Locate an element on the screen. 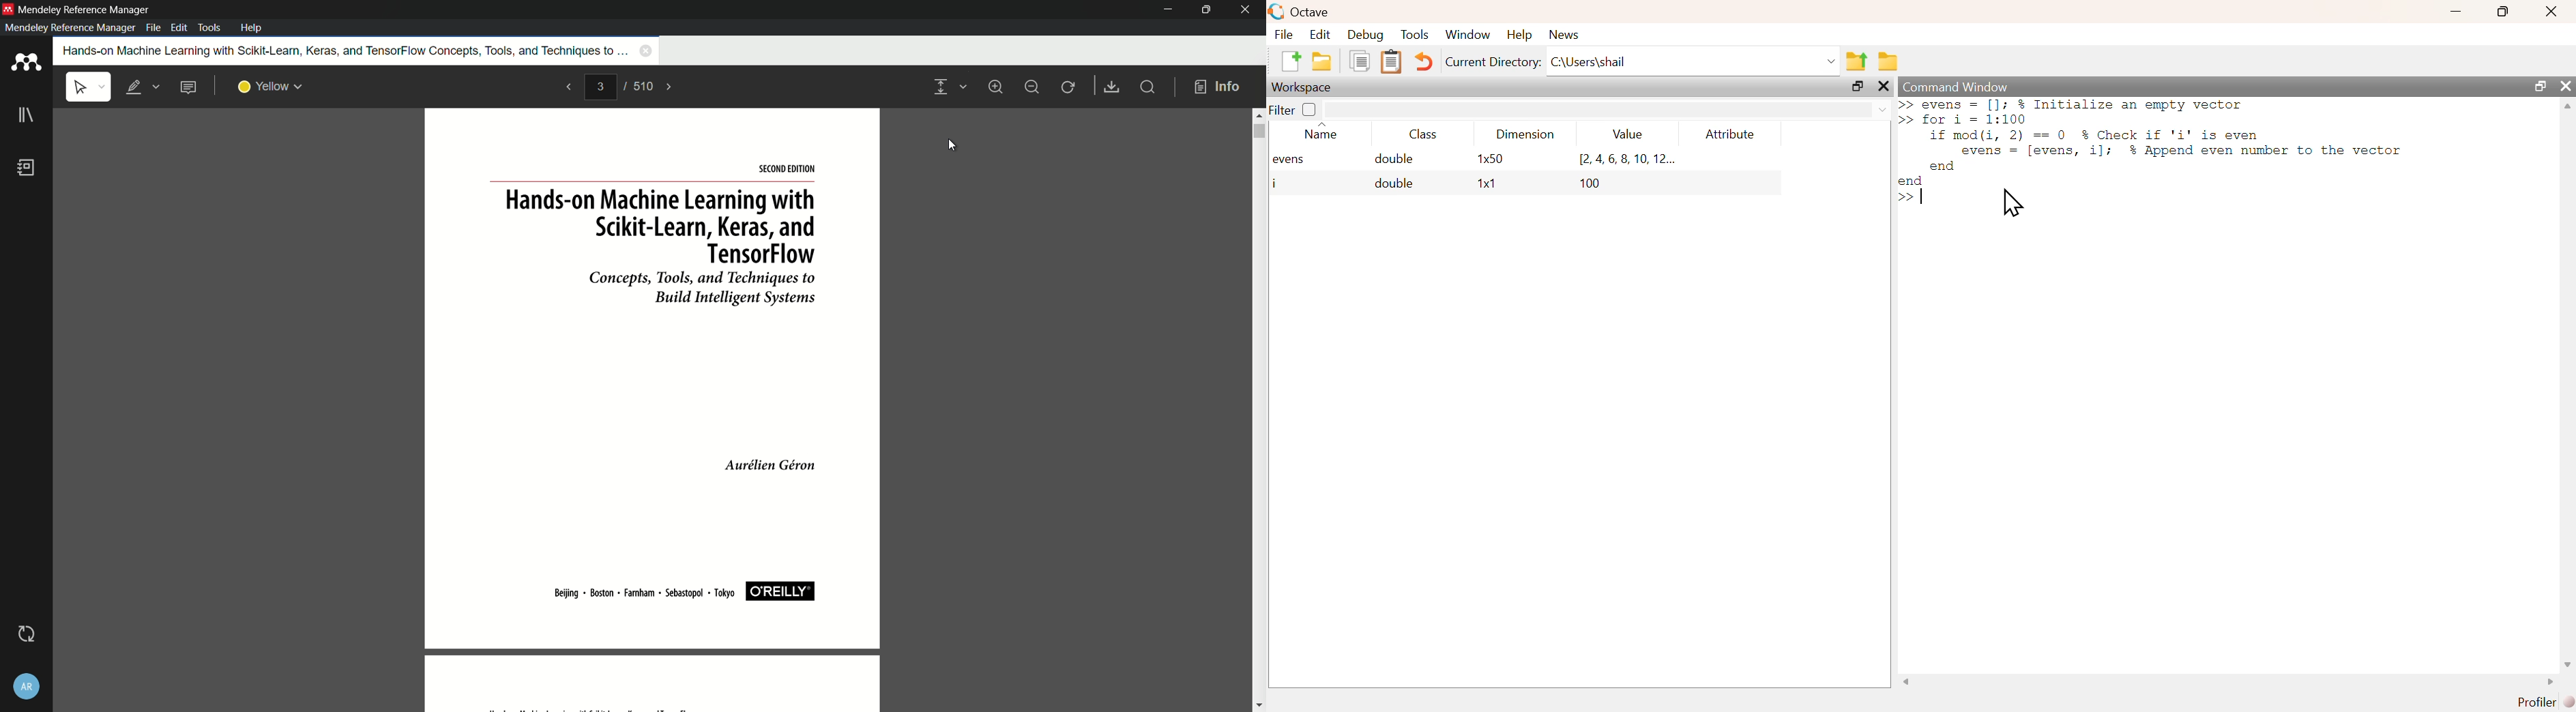  close is located at coordinates (1884, 87).